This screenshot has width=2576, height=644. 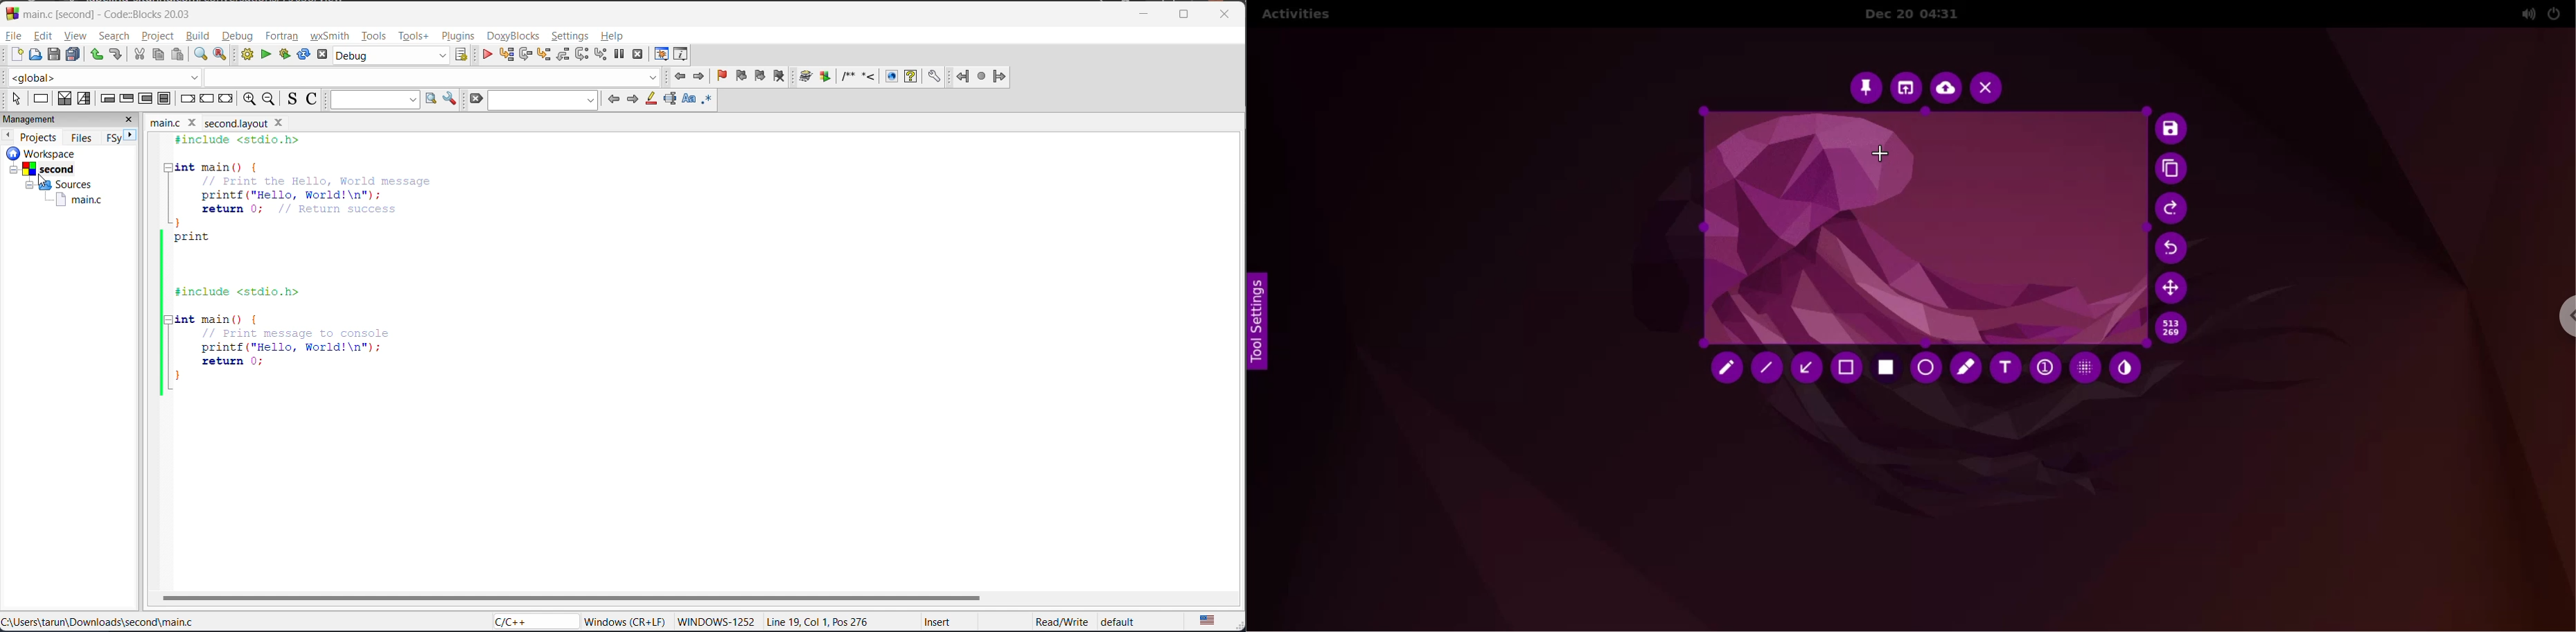 I want to click on jump back, so click(x=682, y=77).